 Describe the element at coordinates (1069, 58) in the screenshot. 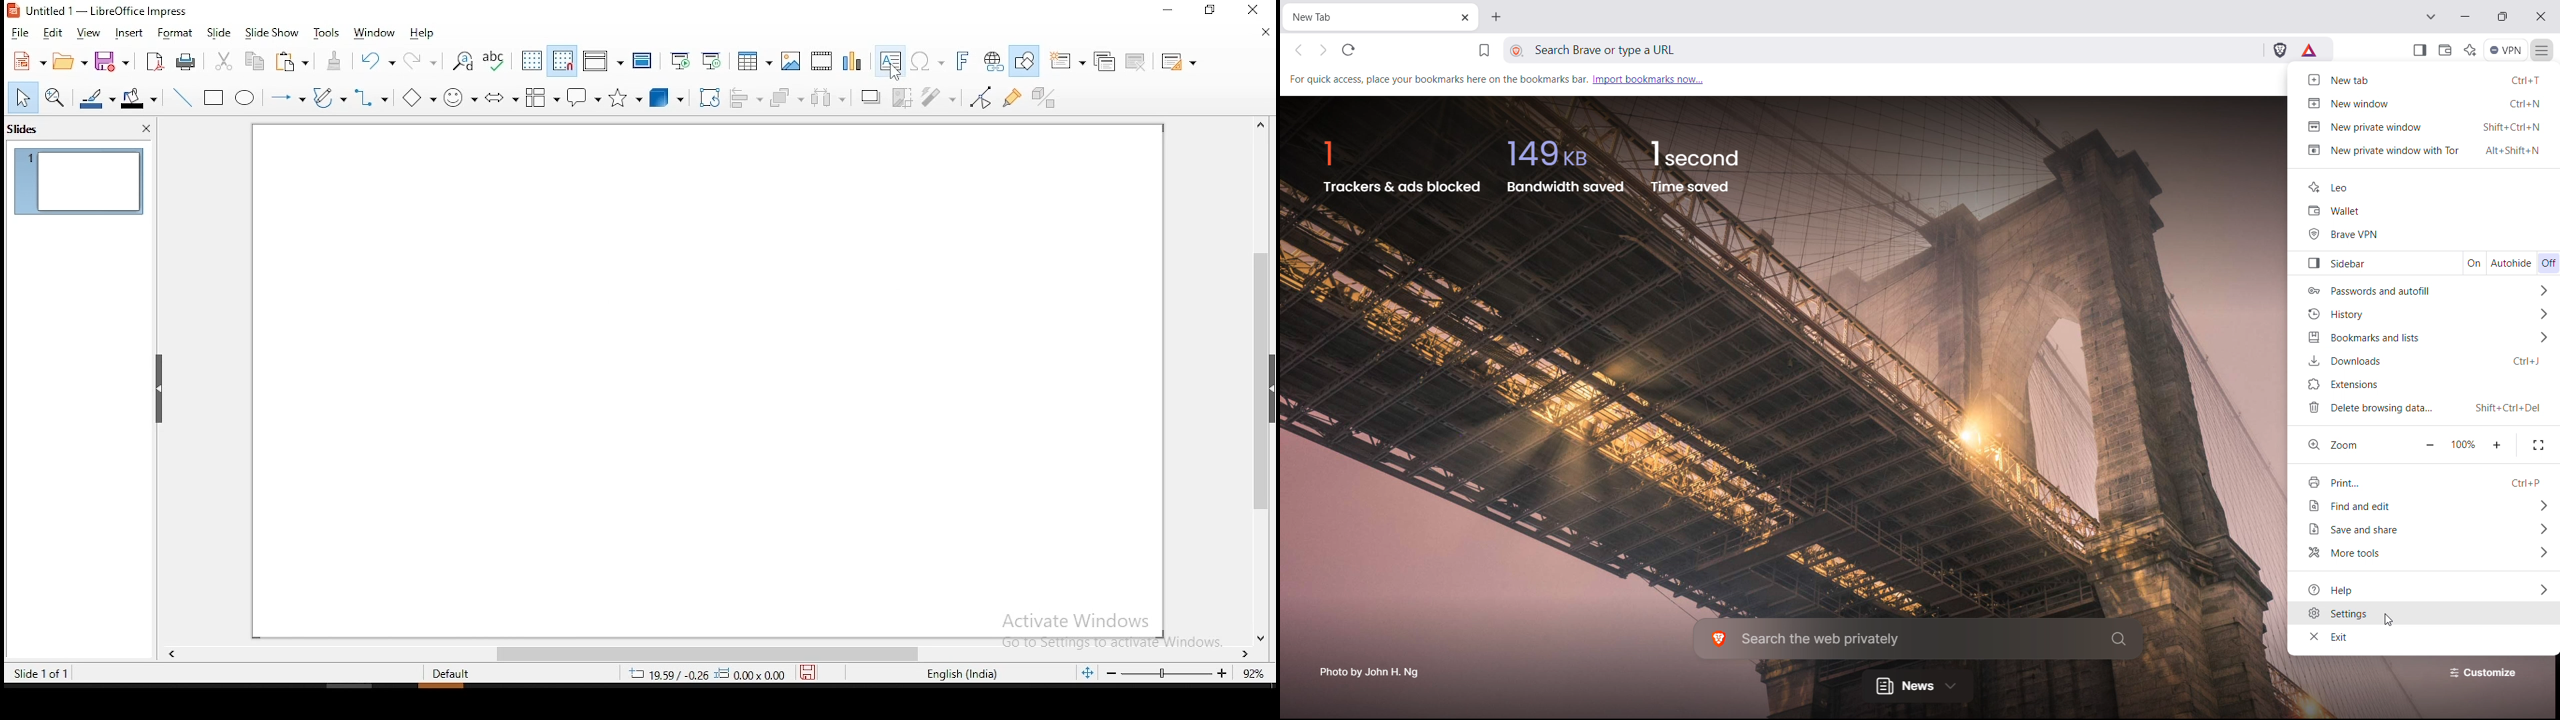

I see `new slide` at that location.